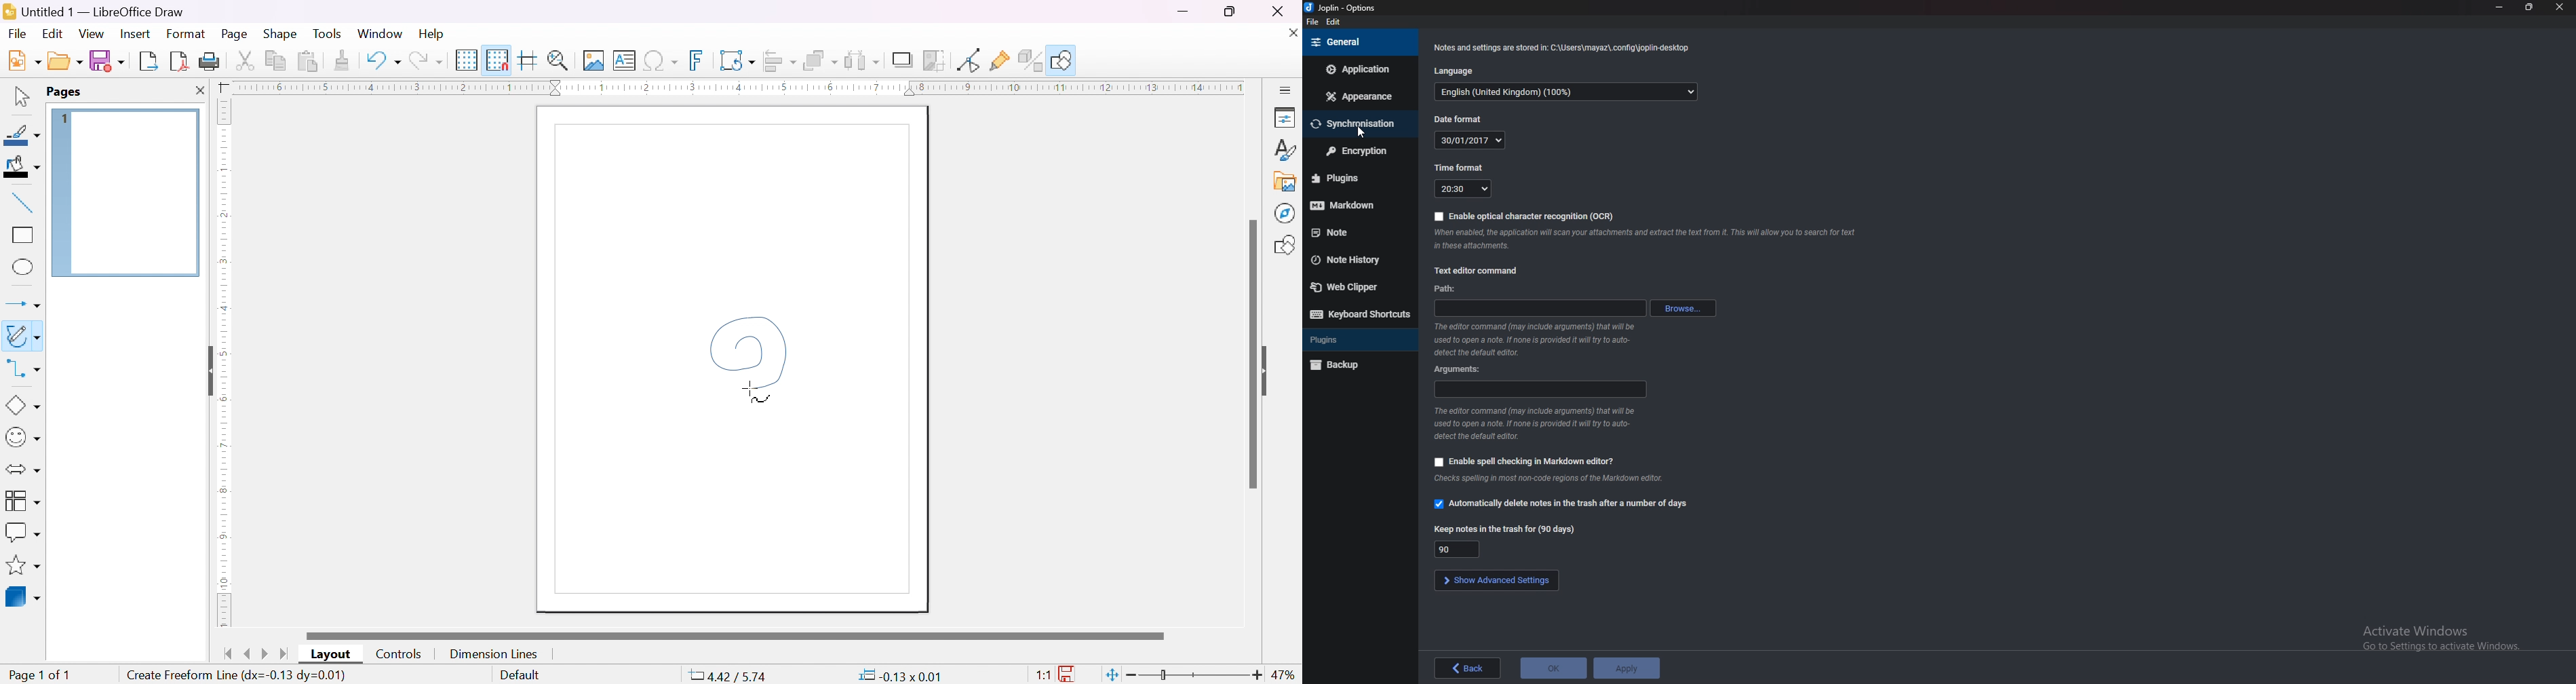  Describe the element at coordinates (1535, 339) in the screenshot. I see `info` at that location.